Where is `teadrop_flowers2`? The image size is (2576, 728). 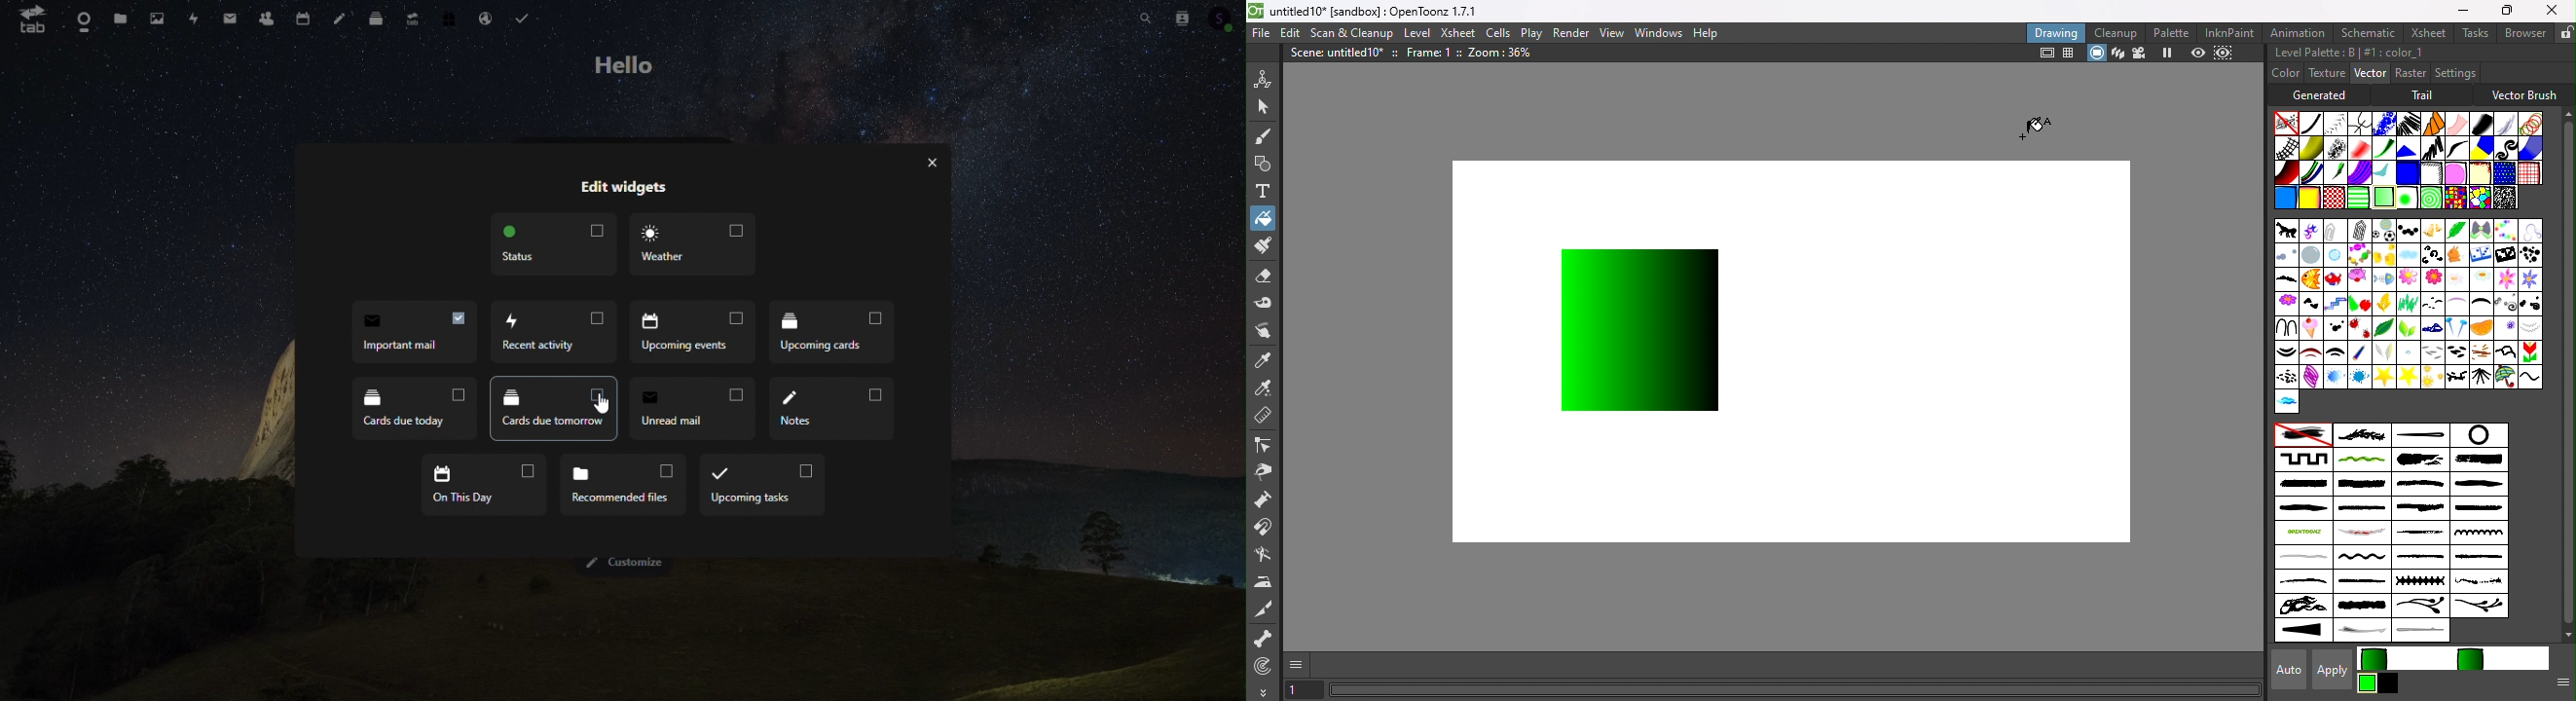 teadrop_flowers2 is located at coordinates (2478, 606).